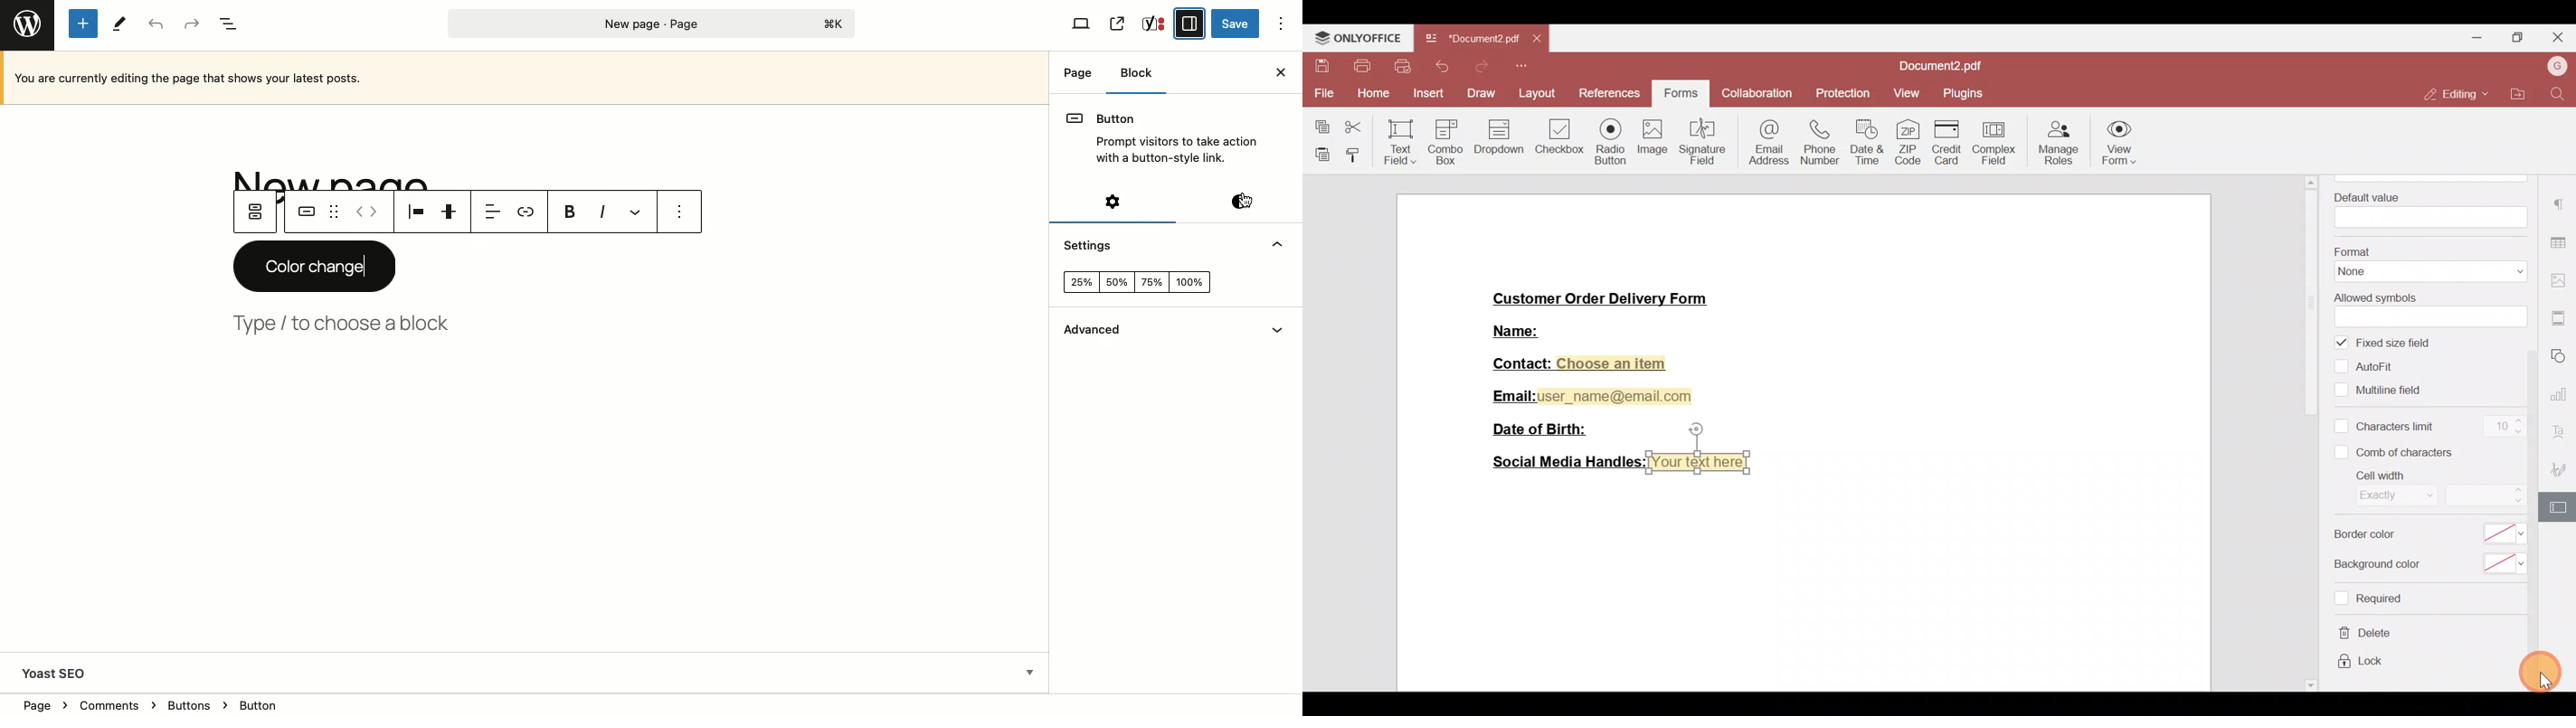 This screenshot has height=728, width=2576. I want to click on Default value, so click(2427, 208).